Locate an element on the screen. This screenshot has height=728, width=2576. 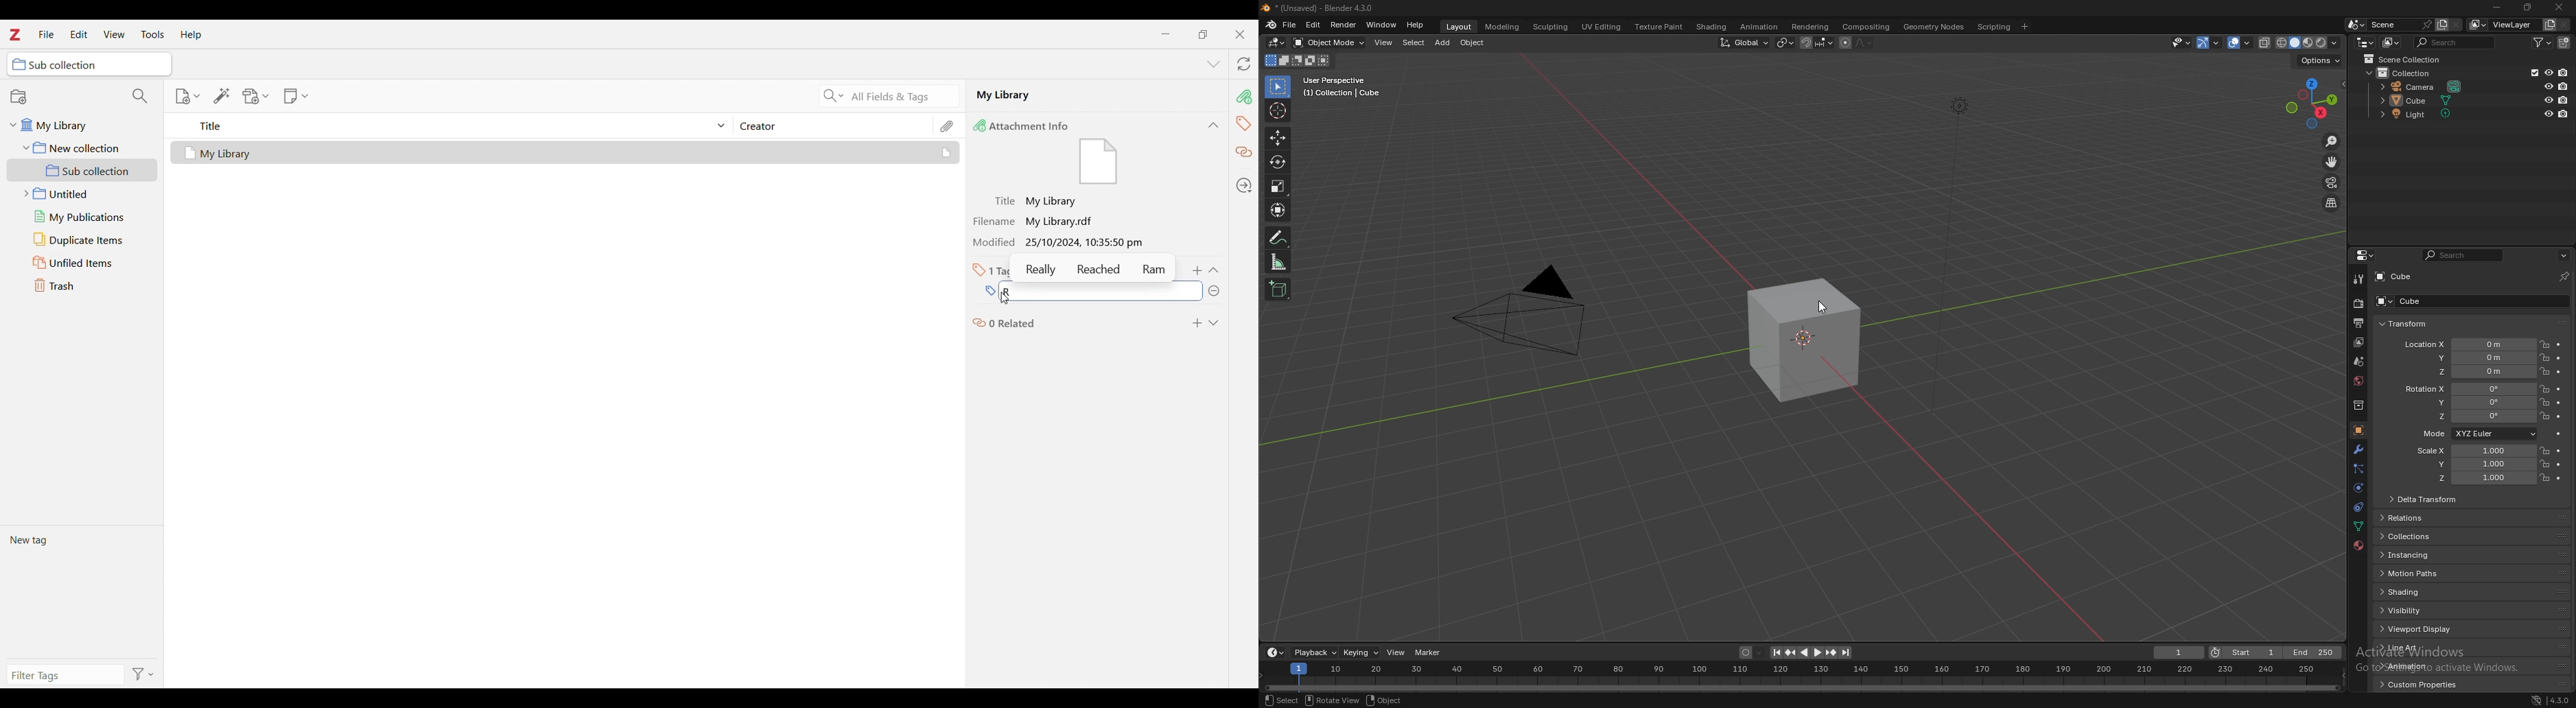
Trash folder is located at coordinates (82, 285).